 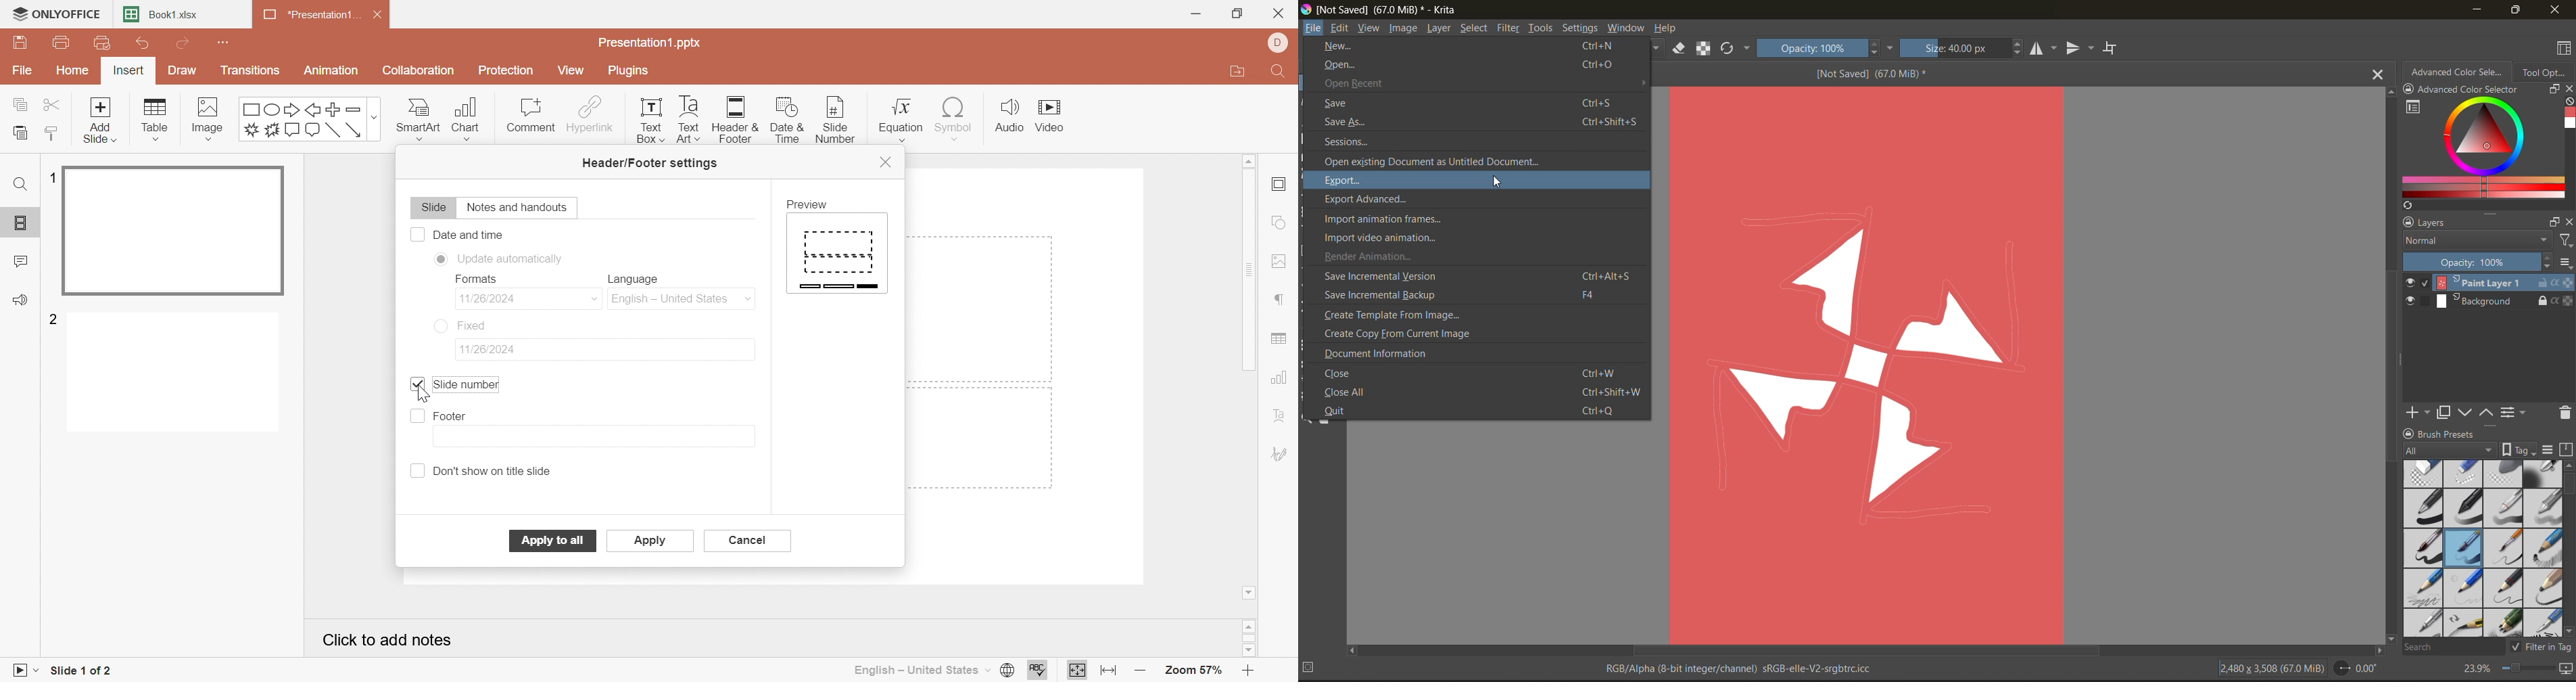 What do you see at coordinates (1458, 256) in the screenshot?
I see `render animation` at bounding box center [1458, 256].